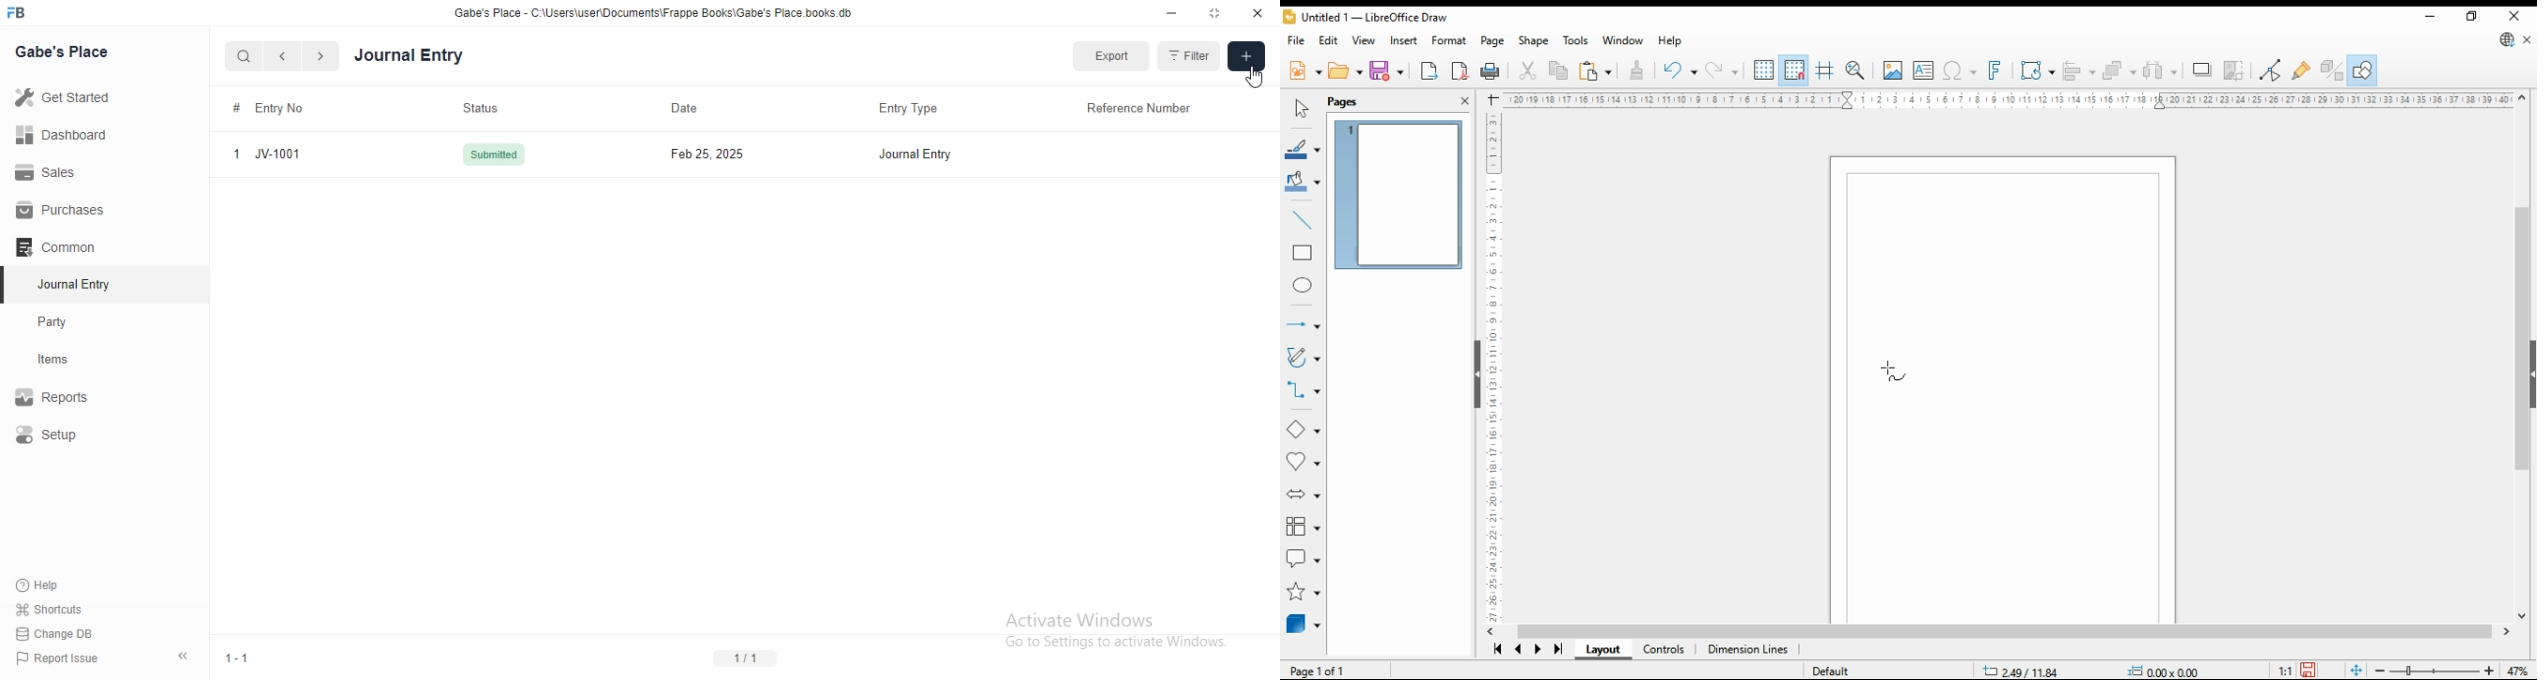 The width and height of the screenshot is (2548, 700). Describe the element at coordinates (1295, 40) in the screenshot. I see `file` at that location.